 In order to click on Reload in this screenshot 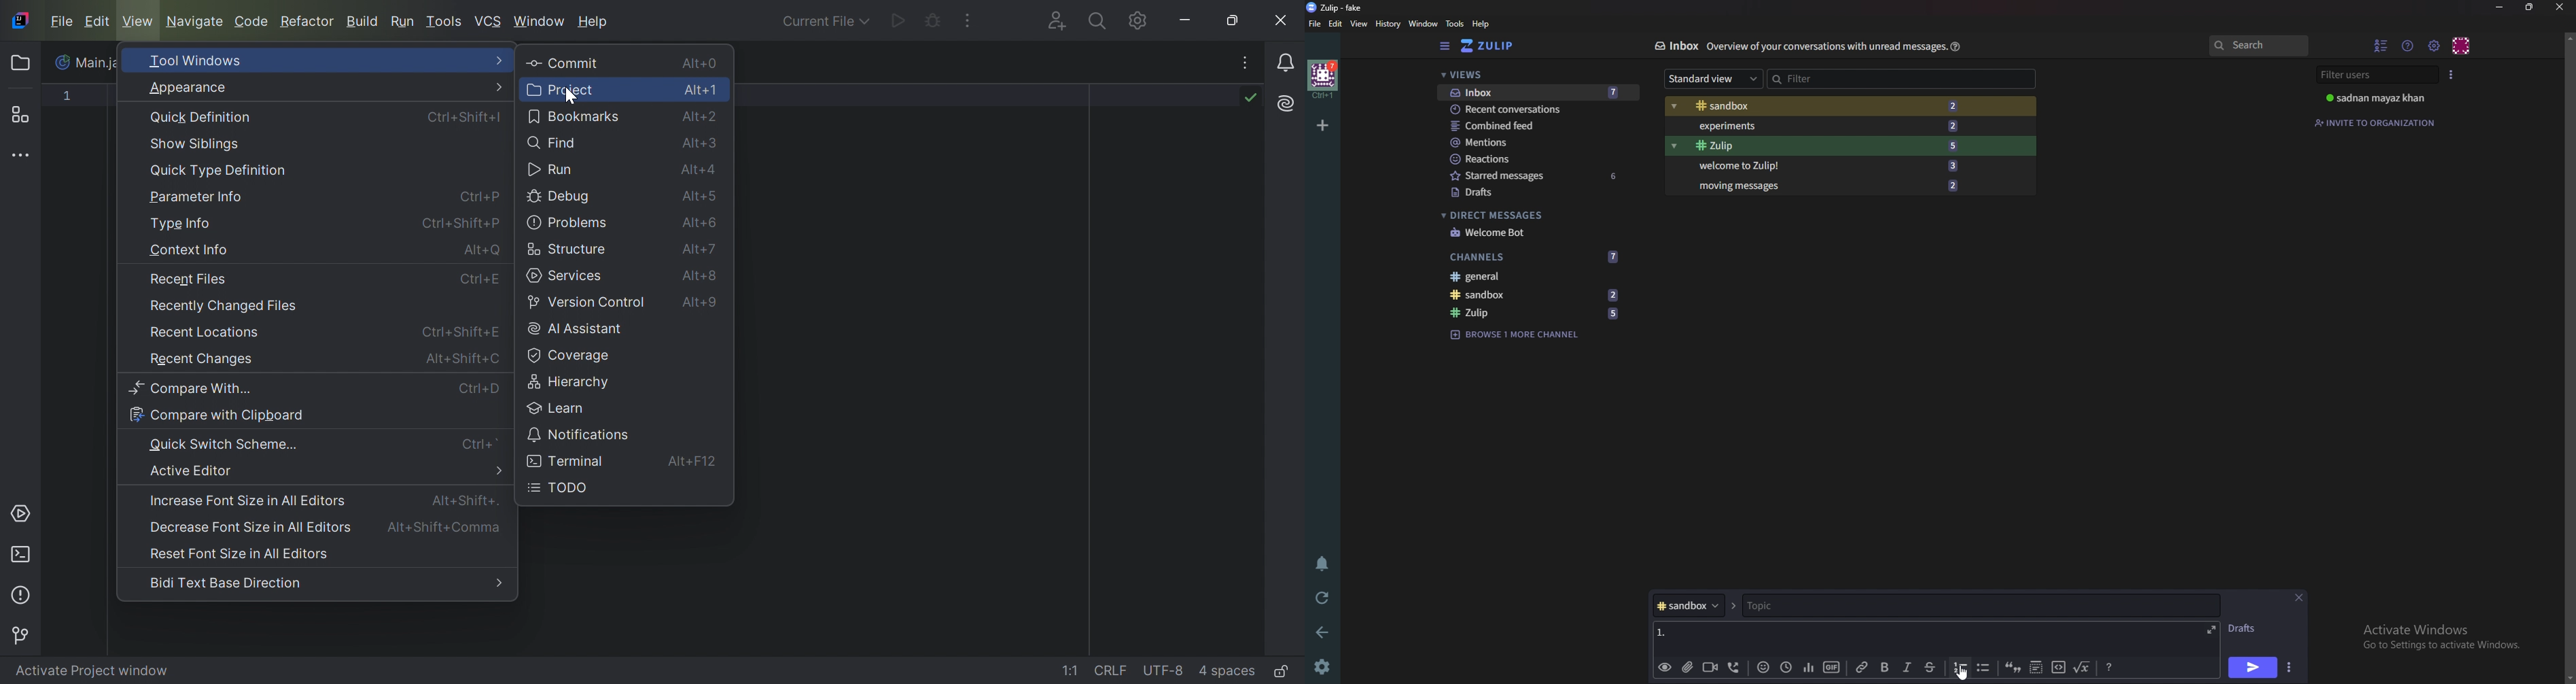, I will do `click(1325, 597)`.